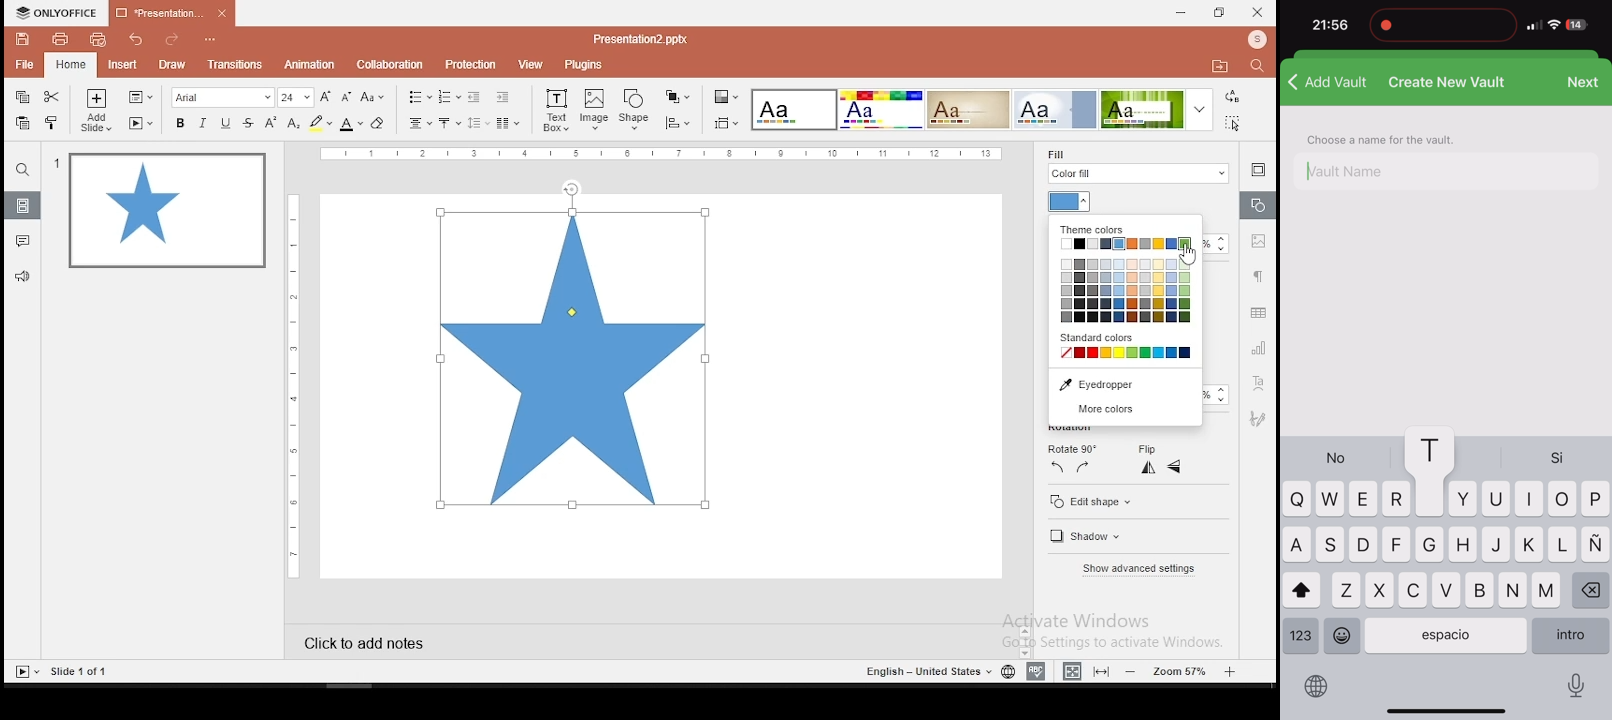 This screenshot has height=728, width=1624. I want to click on align shapes, so click(677, 123).